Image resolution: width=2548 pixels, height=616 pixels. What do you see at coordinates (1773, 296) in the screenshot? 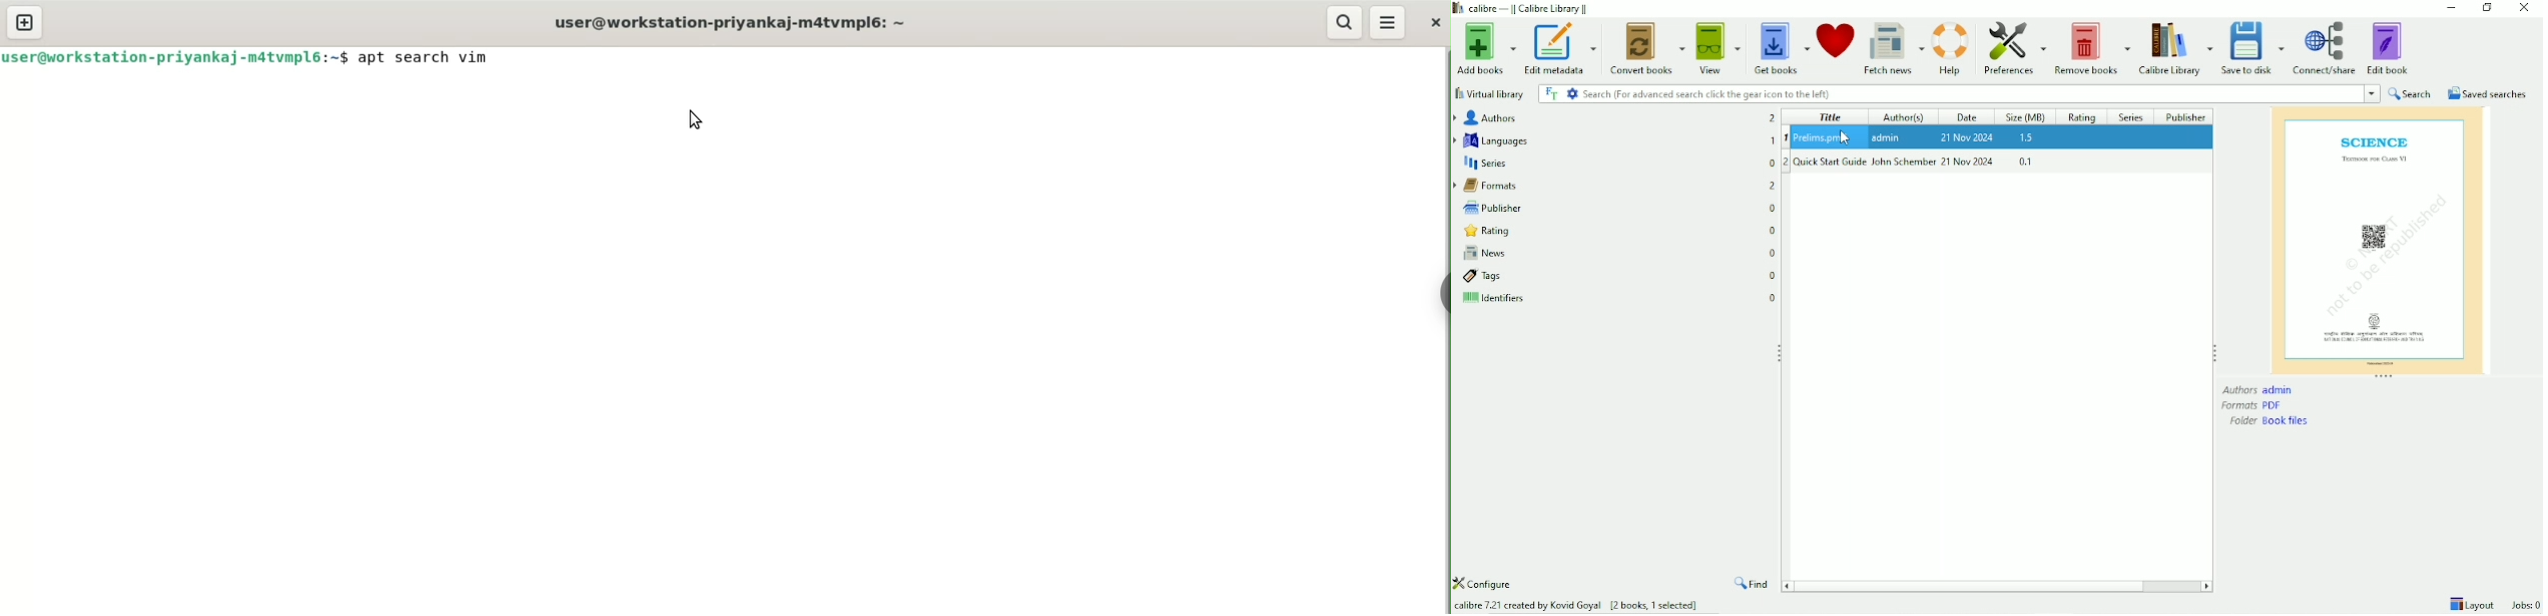
I see `0` at bounding box center [1773, 296].